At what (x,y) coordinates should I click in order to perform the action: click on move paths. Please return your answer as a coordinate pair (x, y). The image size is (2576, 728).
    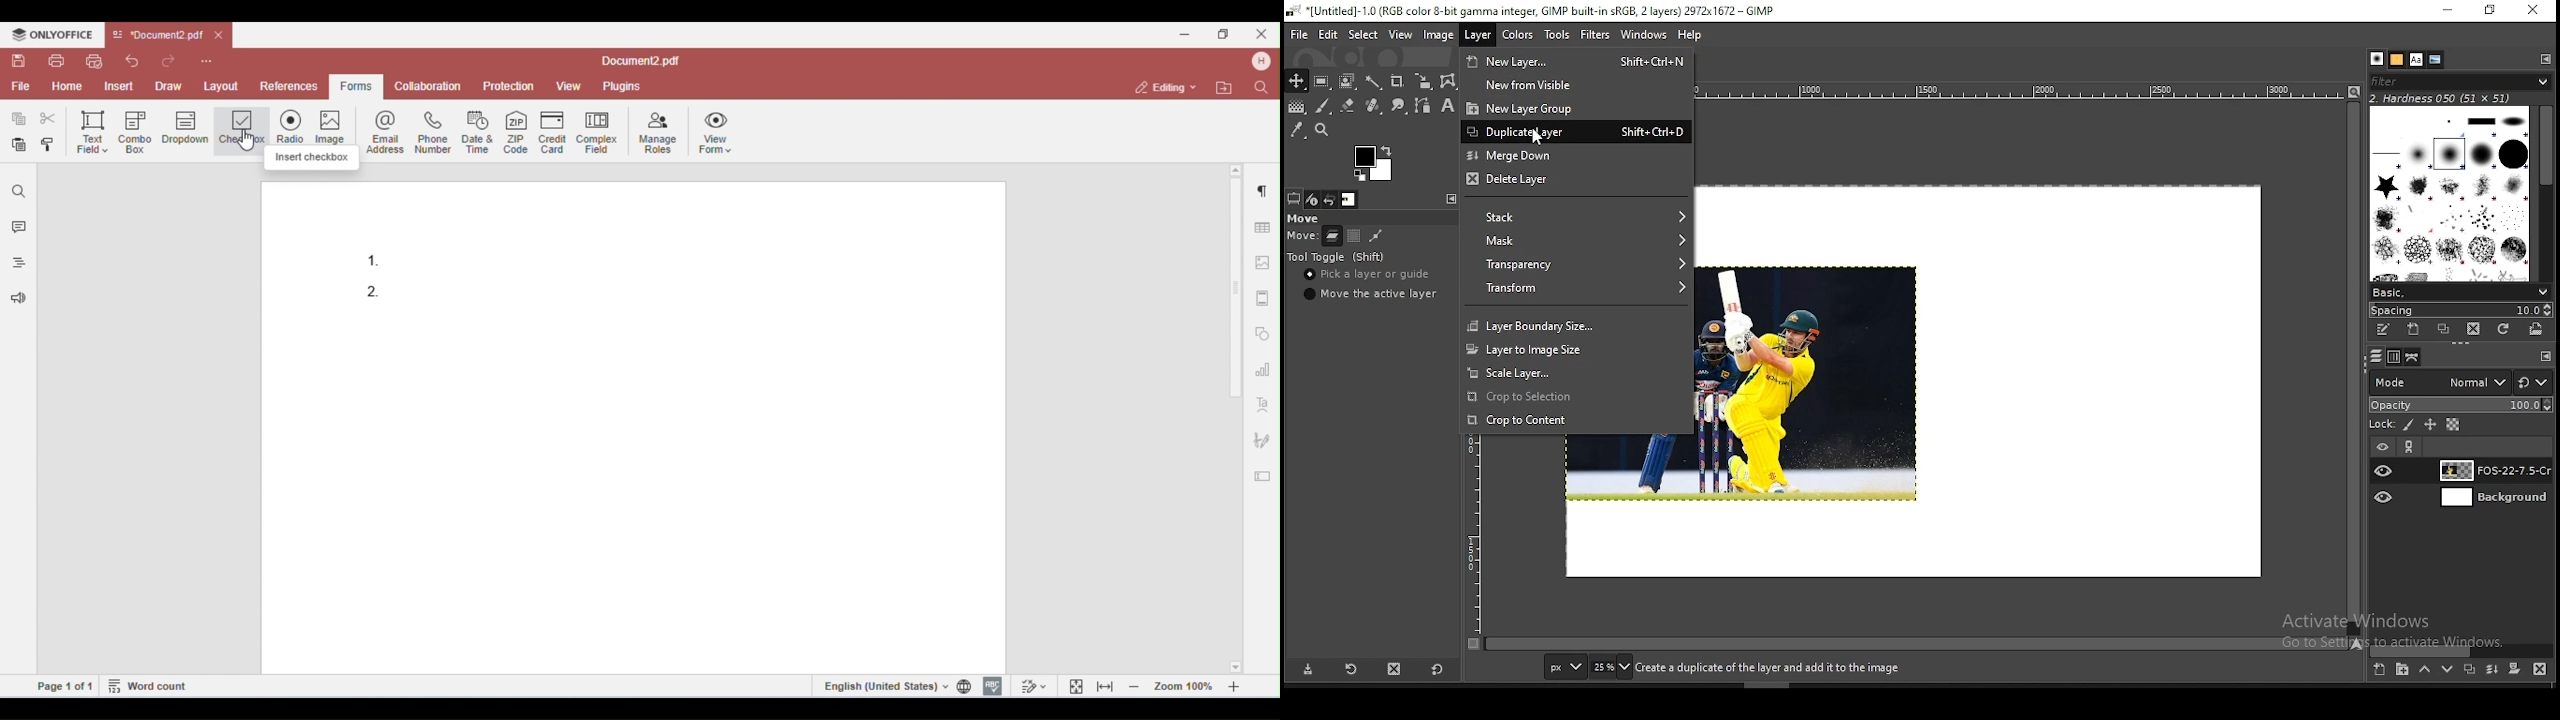
    Looking at the image, I should click on (1376, 235).